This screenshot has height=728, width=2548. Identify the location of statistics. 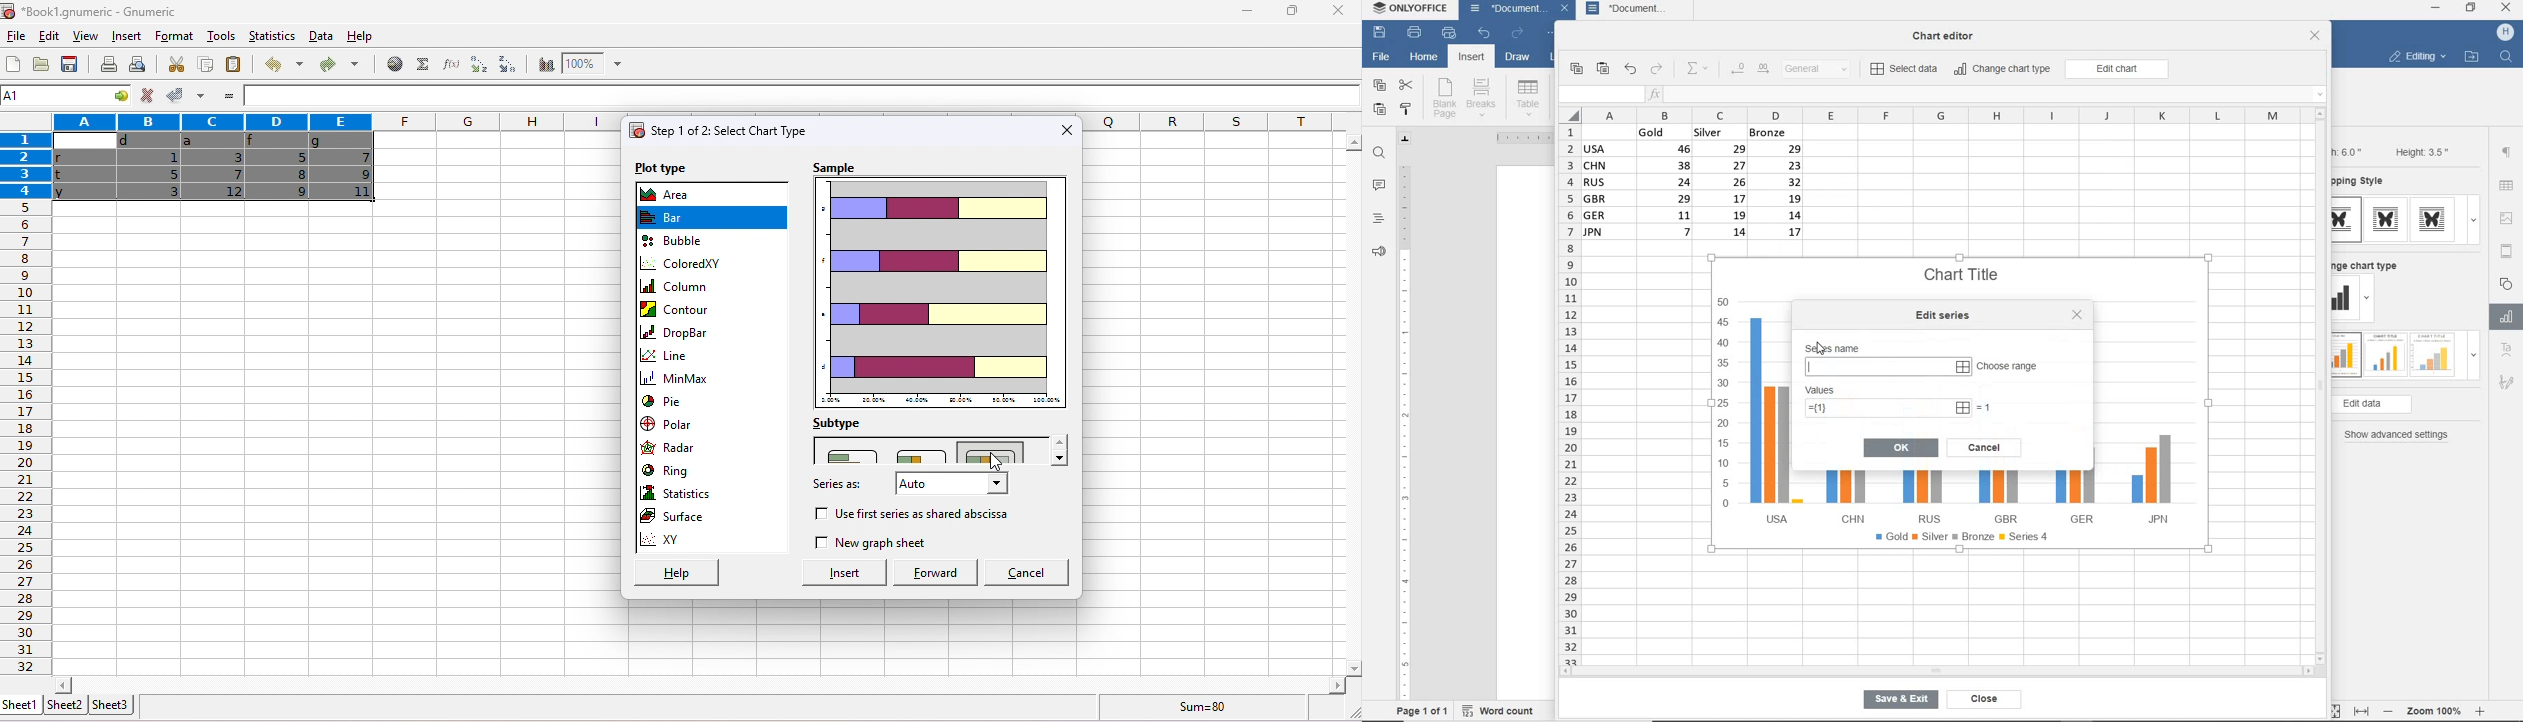
(272, 35).